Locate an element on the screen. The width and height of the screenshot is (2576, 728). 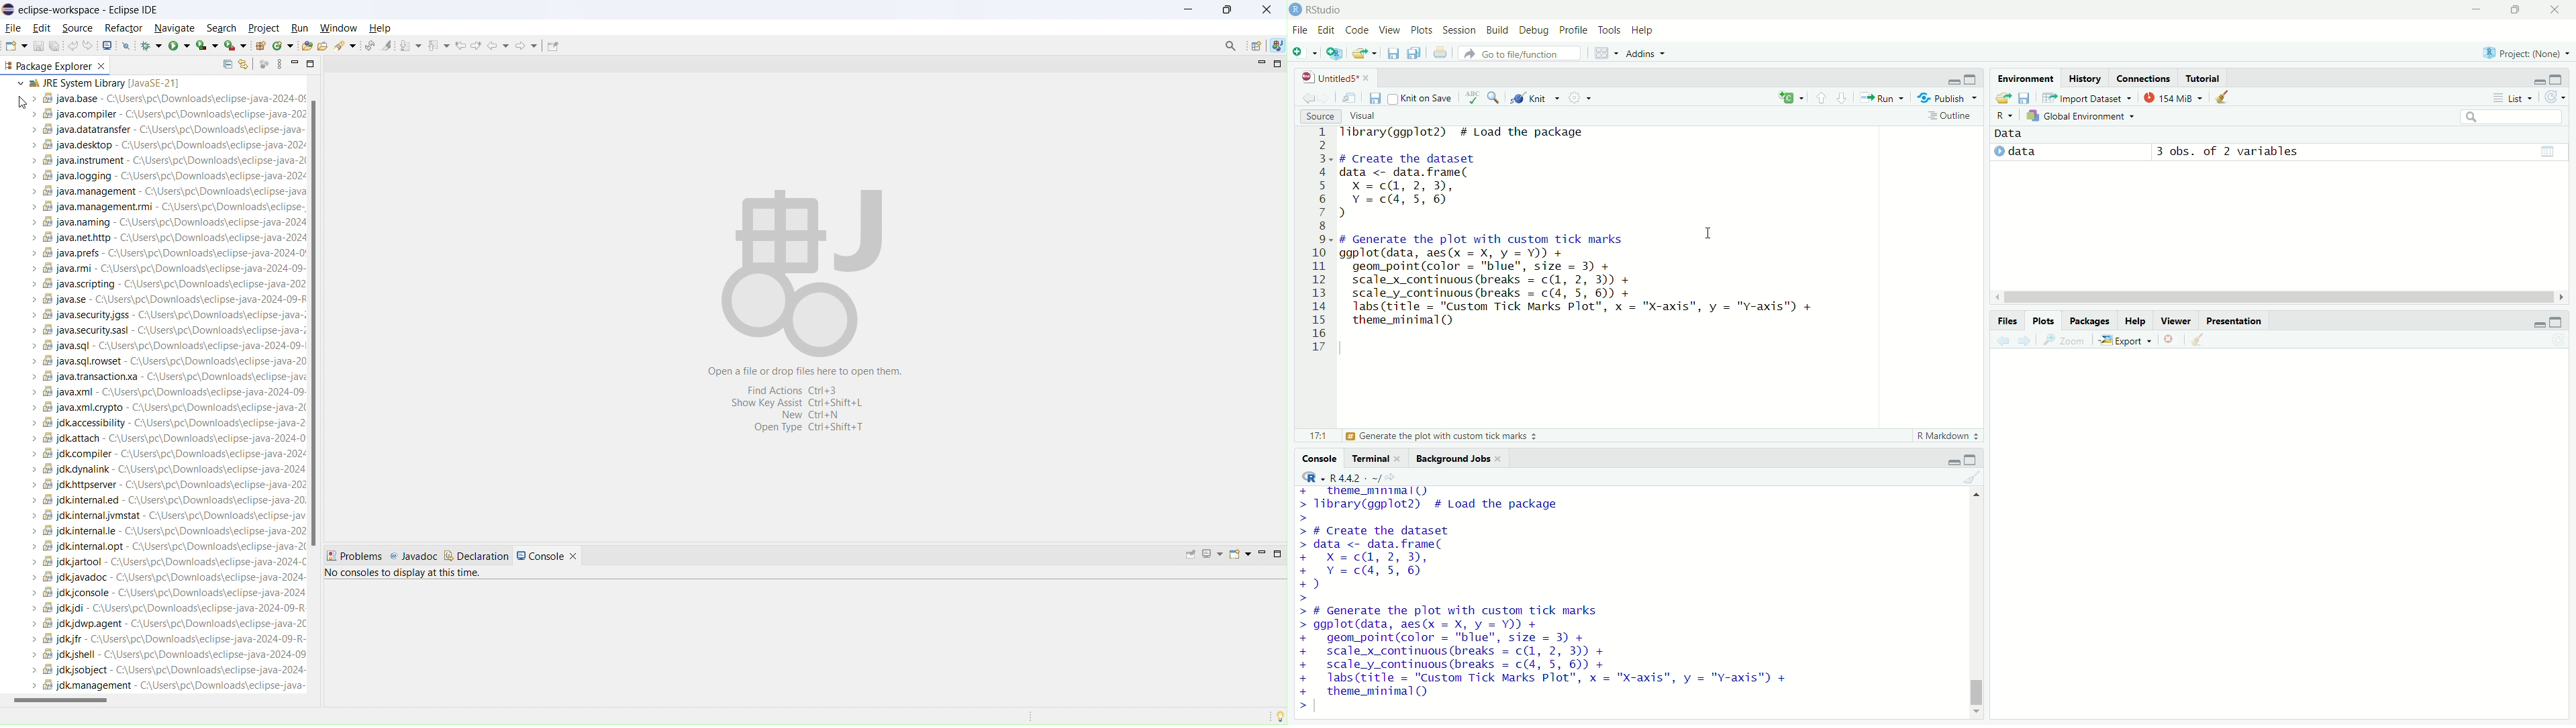
create a project is located at coordinates (1334, 53).